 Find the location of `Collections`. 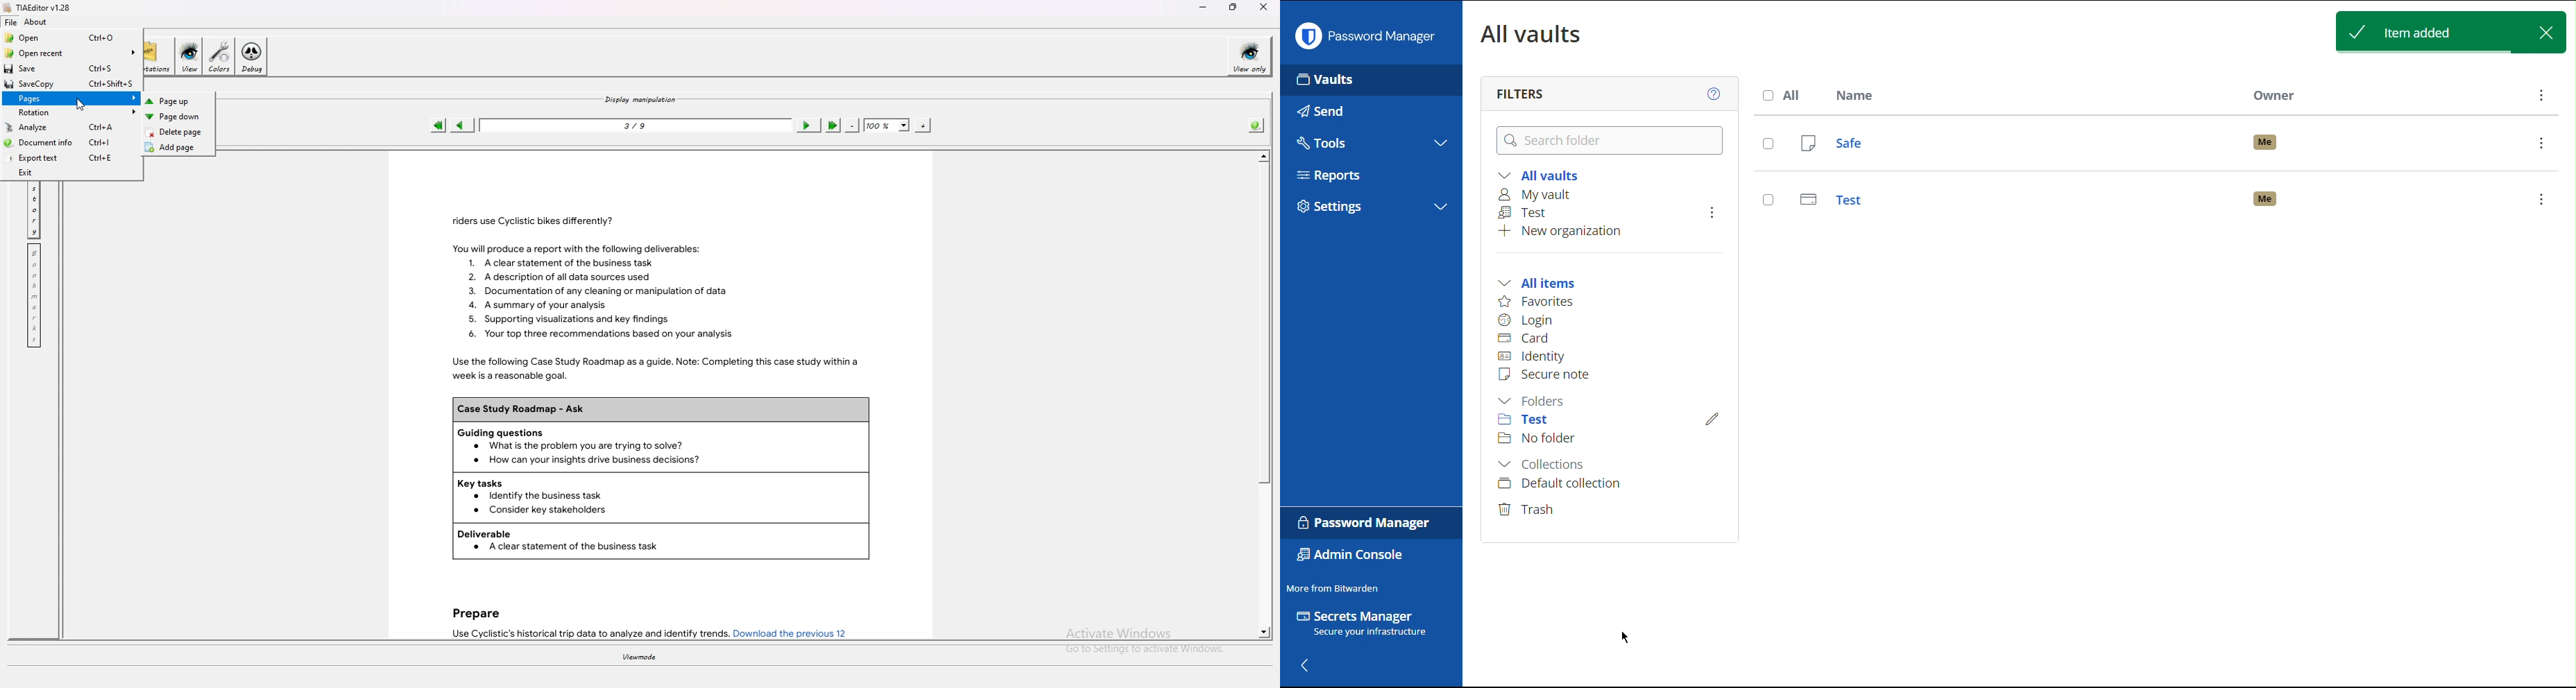

Collections is located at coordinates (1547, 466).